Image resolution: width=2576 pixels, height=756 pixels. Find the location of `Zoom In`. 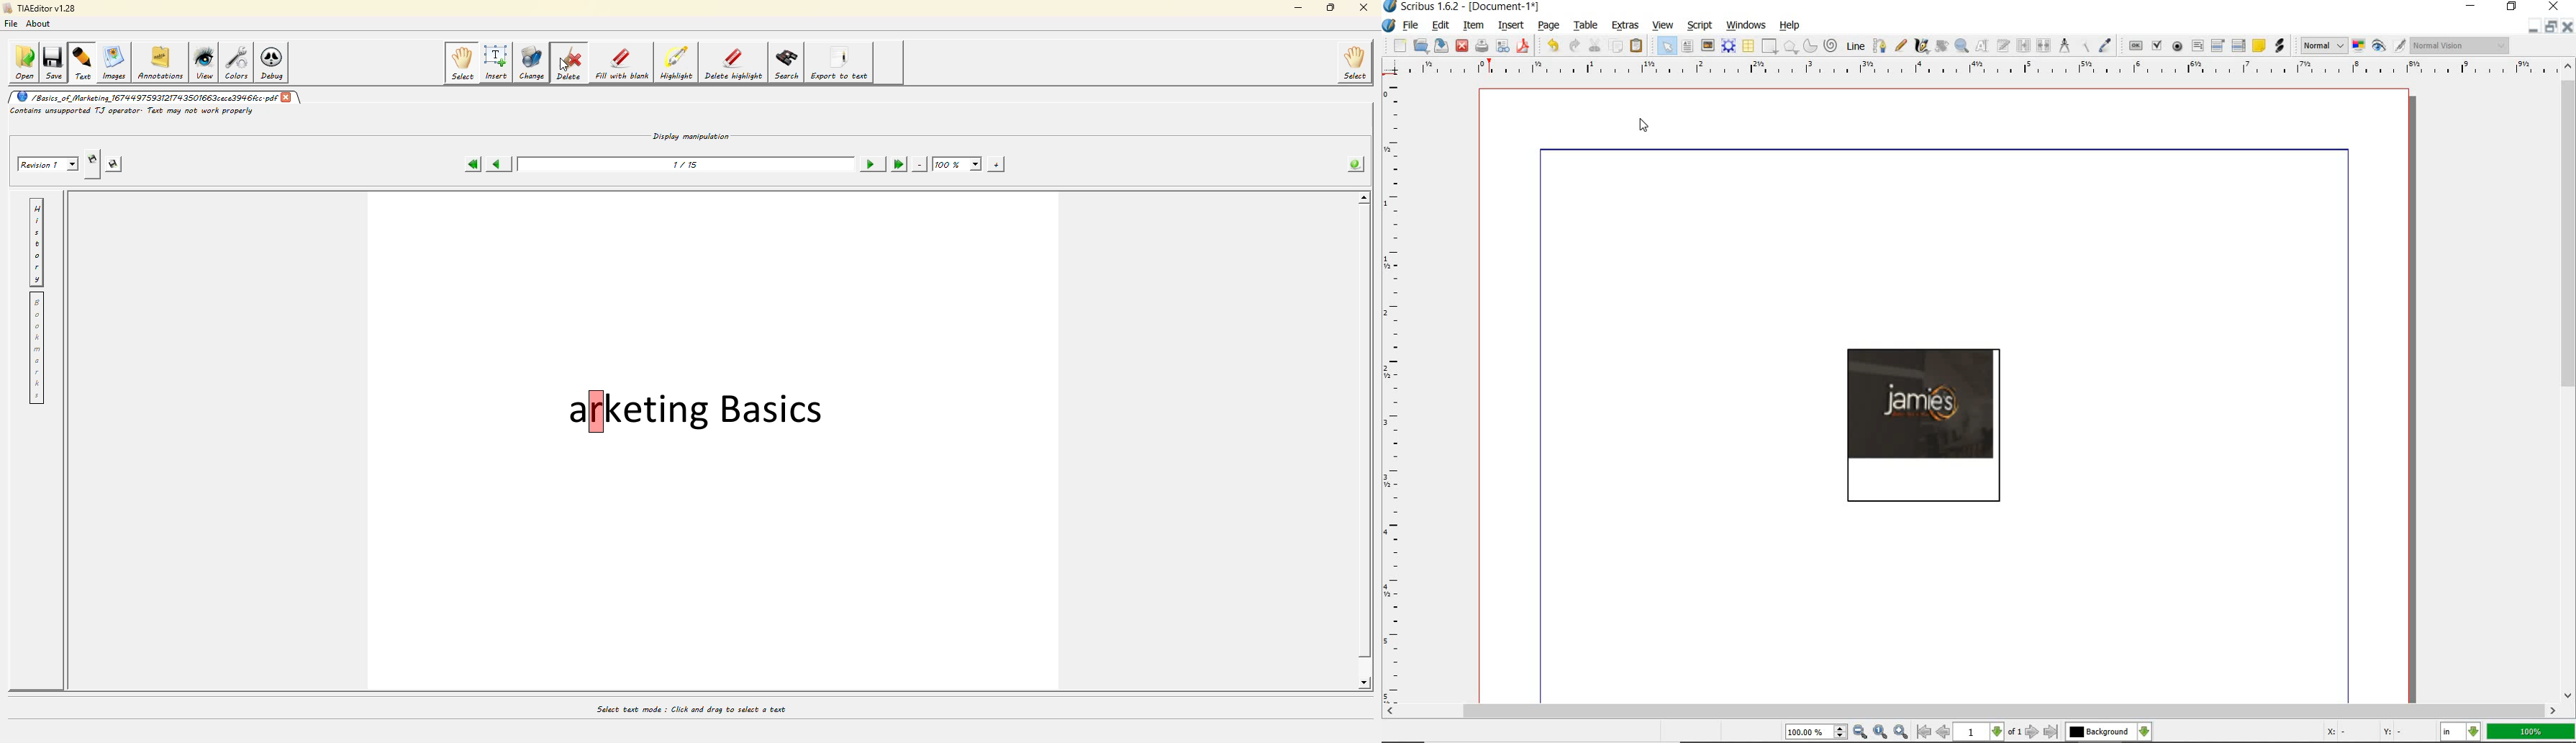

Zoom In is located at coordinates (1901, 732).